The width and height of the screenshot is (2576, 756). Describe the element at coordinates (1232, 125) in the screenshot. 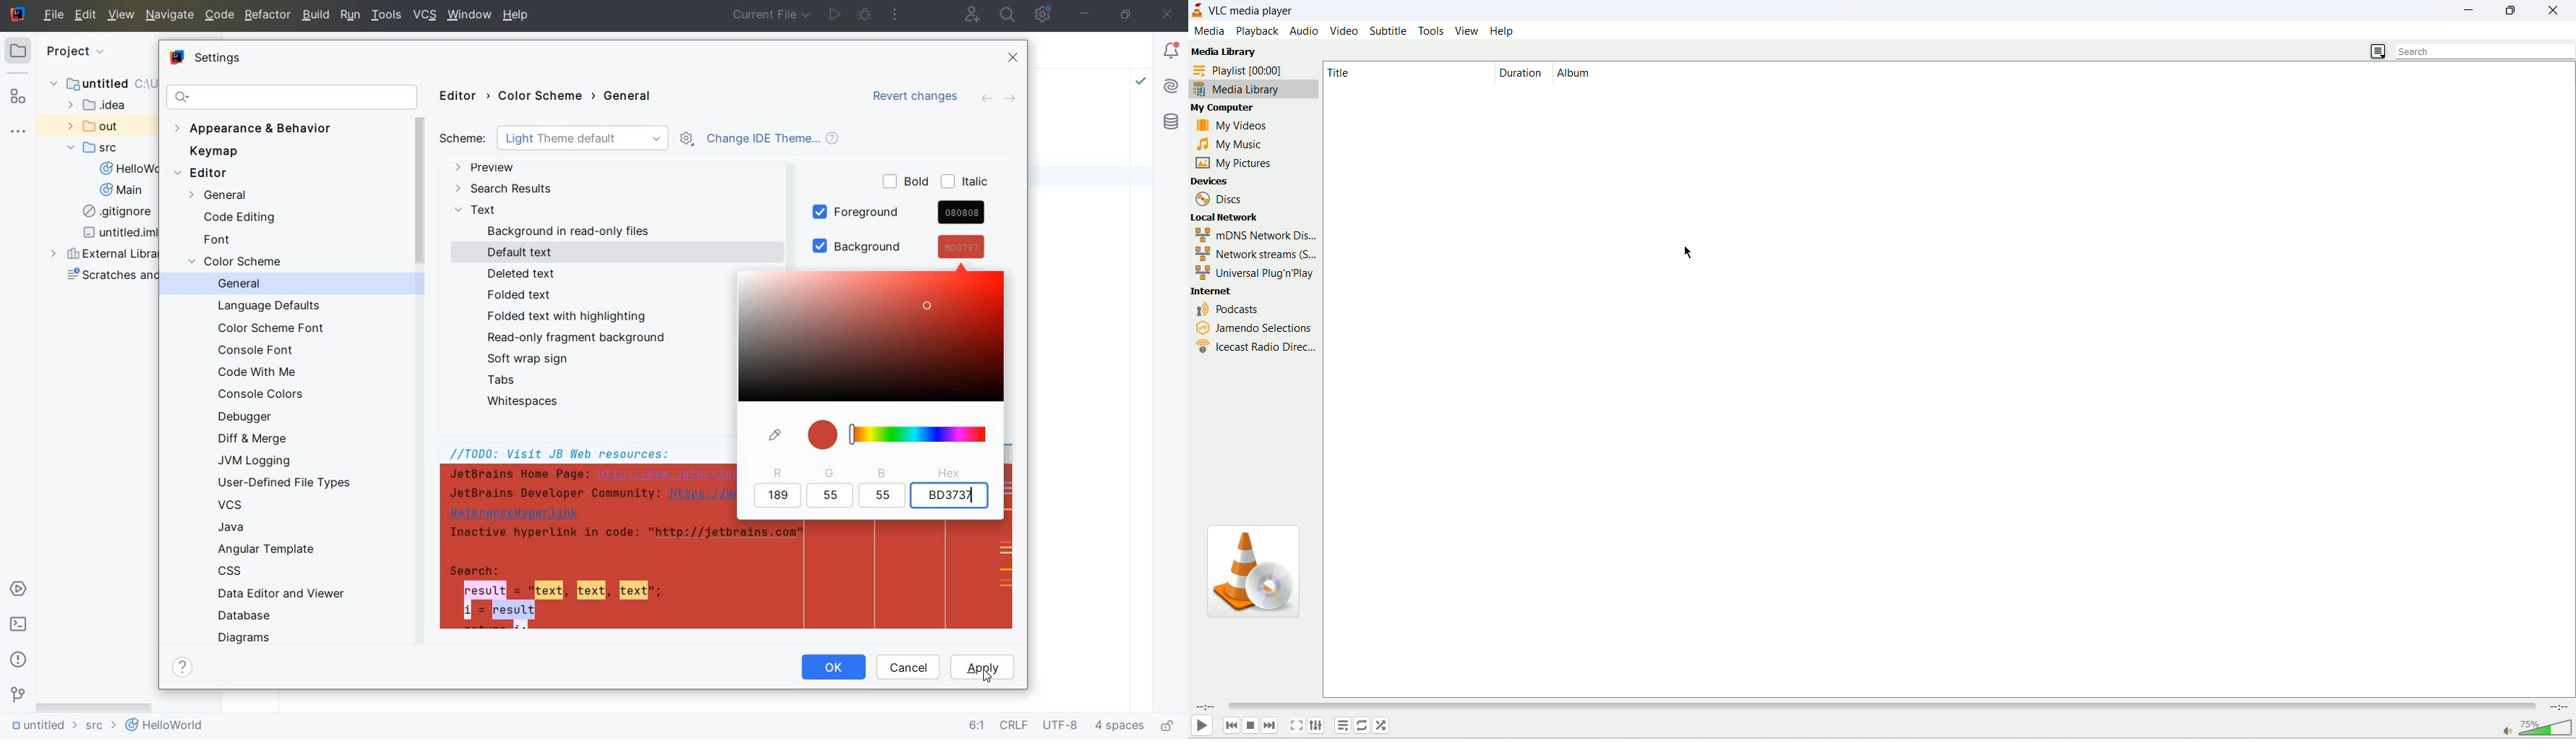

I see `my videos` at that location.